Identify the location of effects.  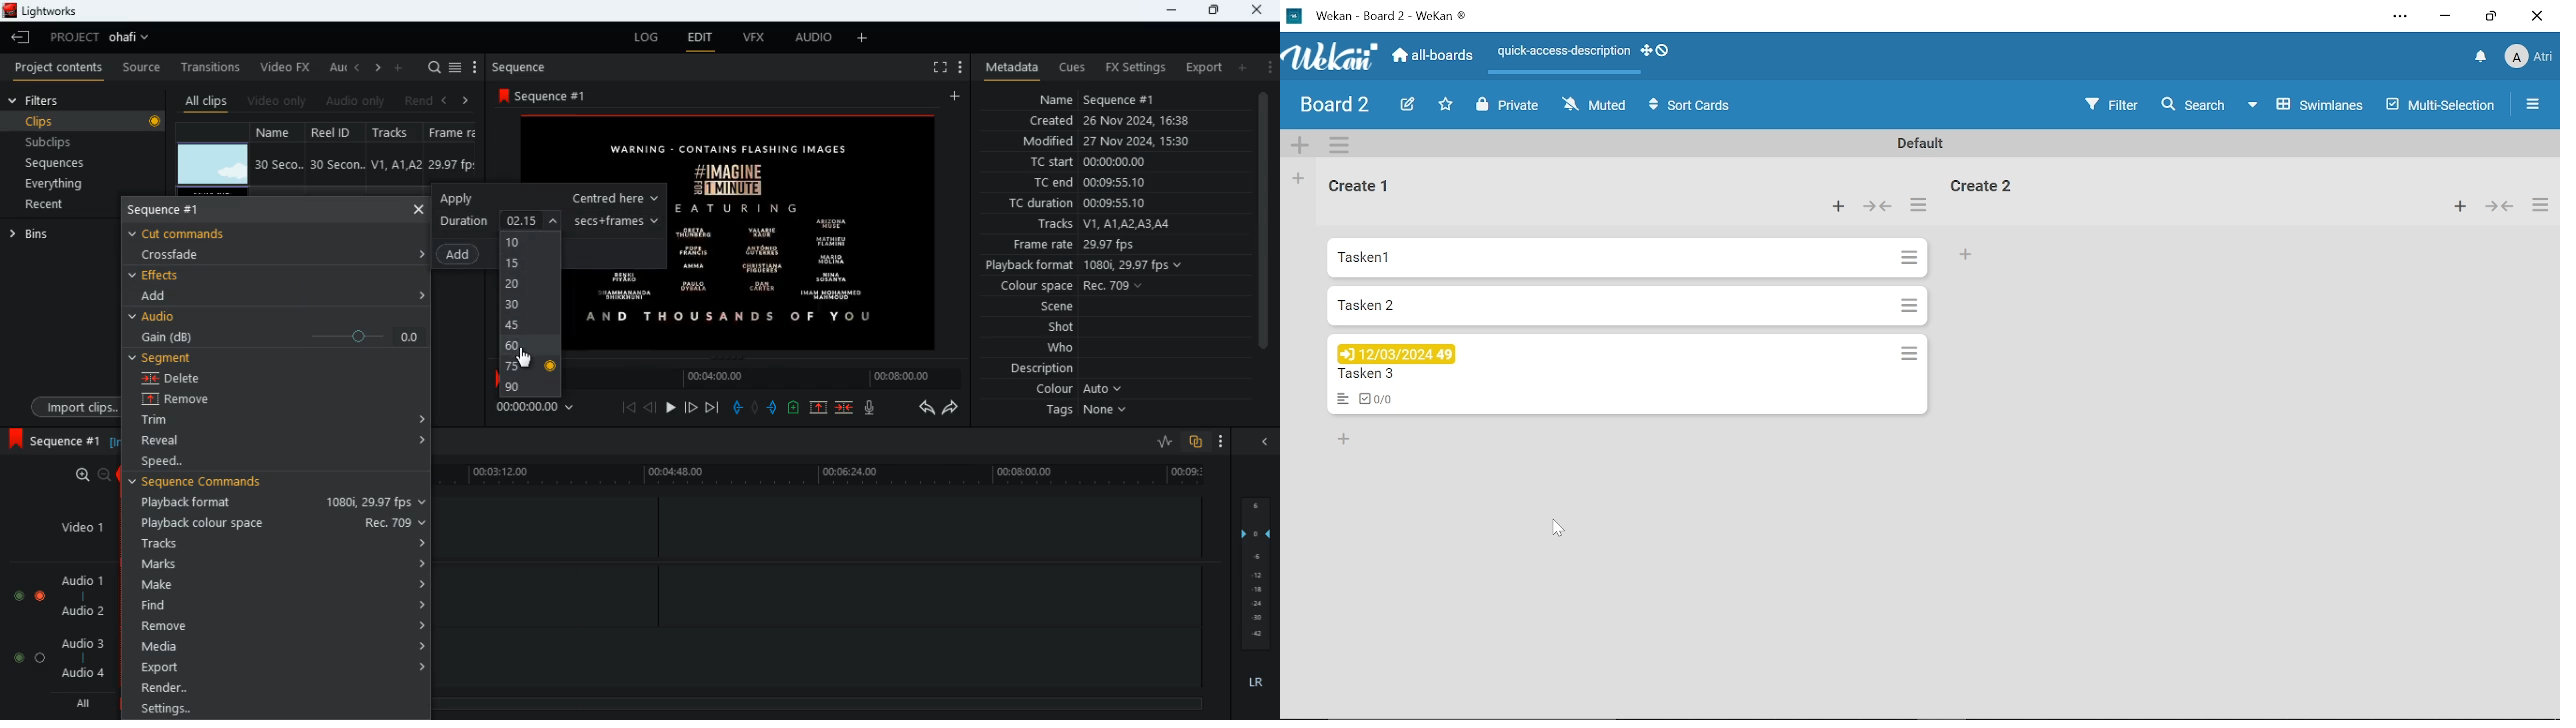
(158, 275).